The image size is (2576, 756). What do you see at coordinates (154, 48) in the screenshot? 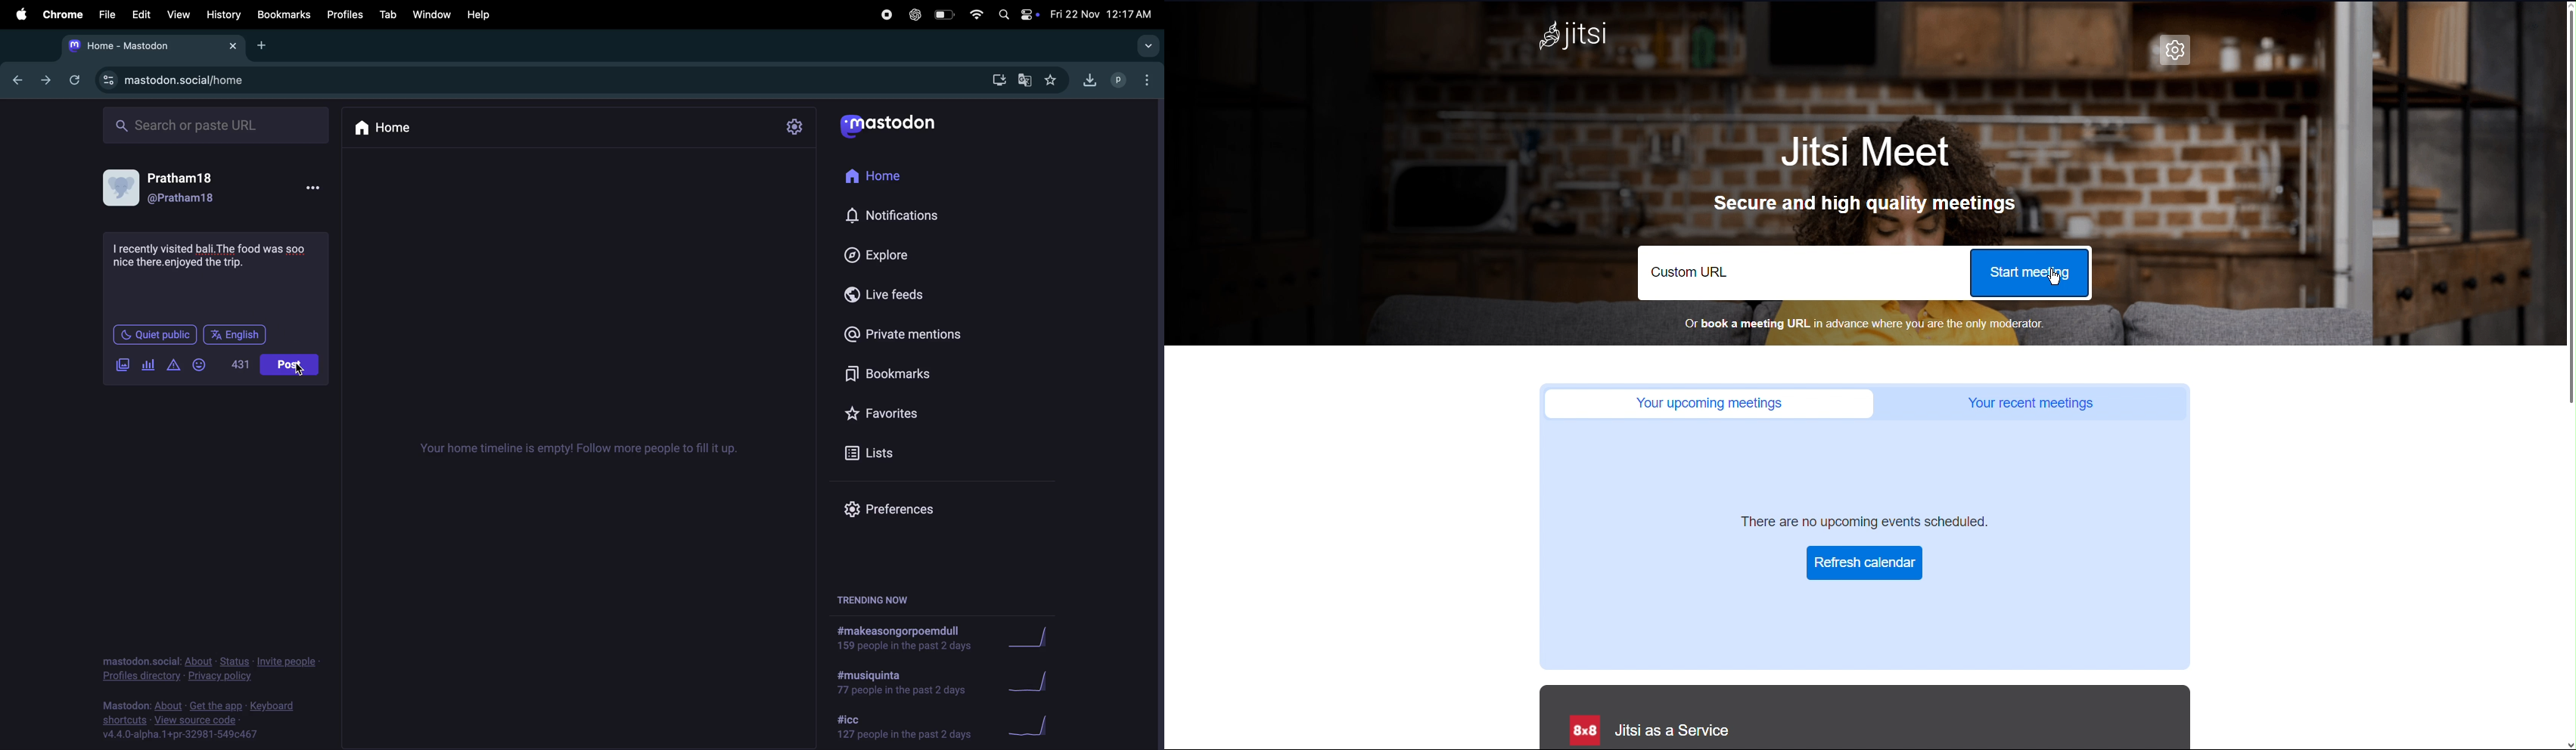
I see `mastodon tab` at bounding box center [154, 48].